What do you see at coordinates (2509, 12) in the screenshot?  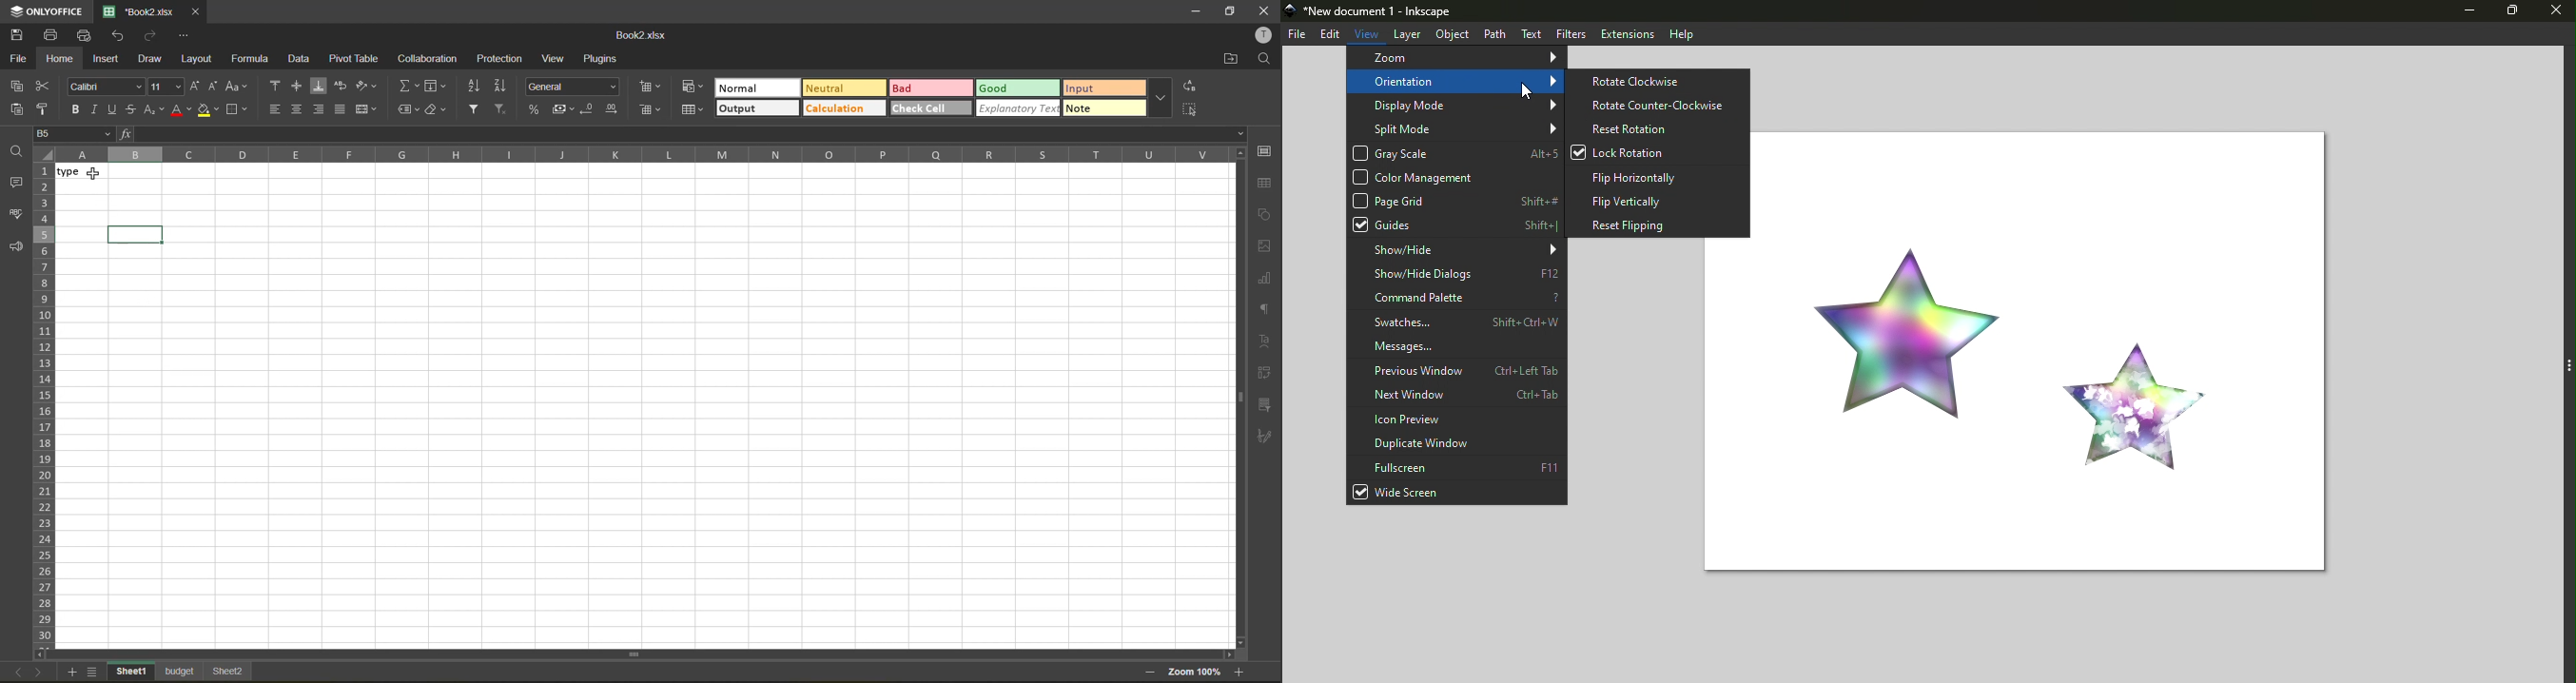 I see `Maximize` at bounding box center [2509, 12].